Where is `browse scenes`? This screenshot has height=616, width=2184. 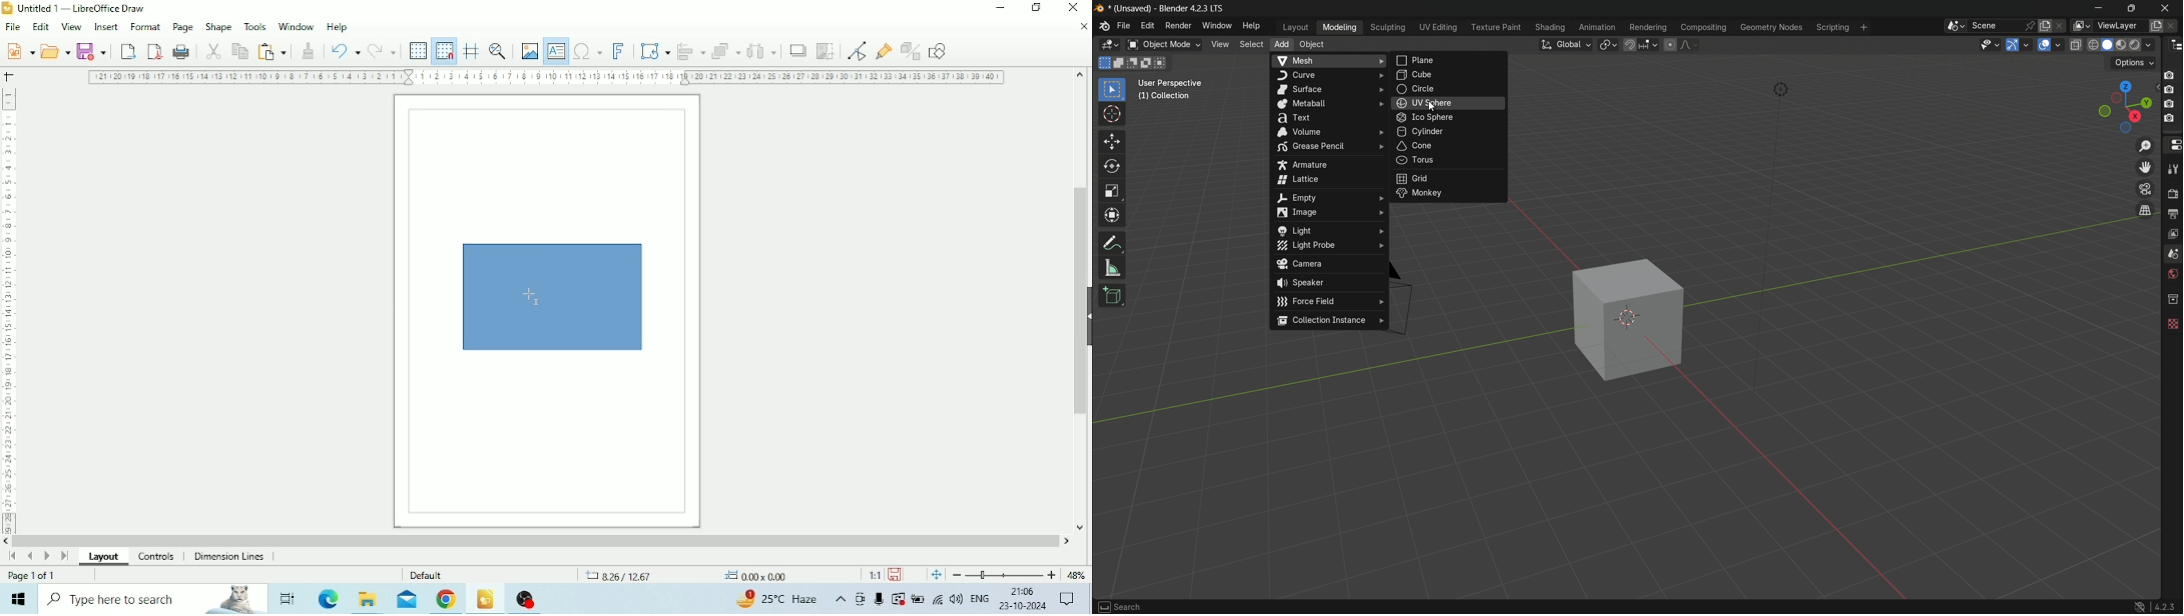
browse scenes is located at coordinates (1957, 26).